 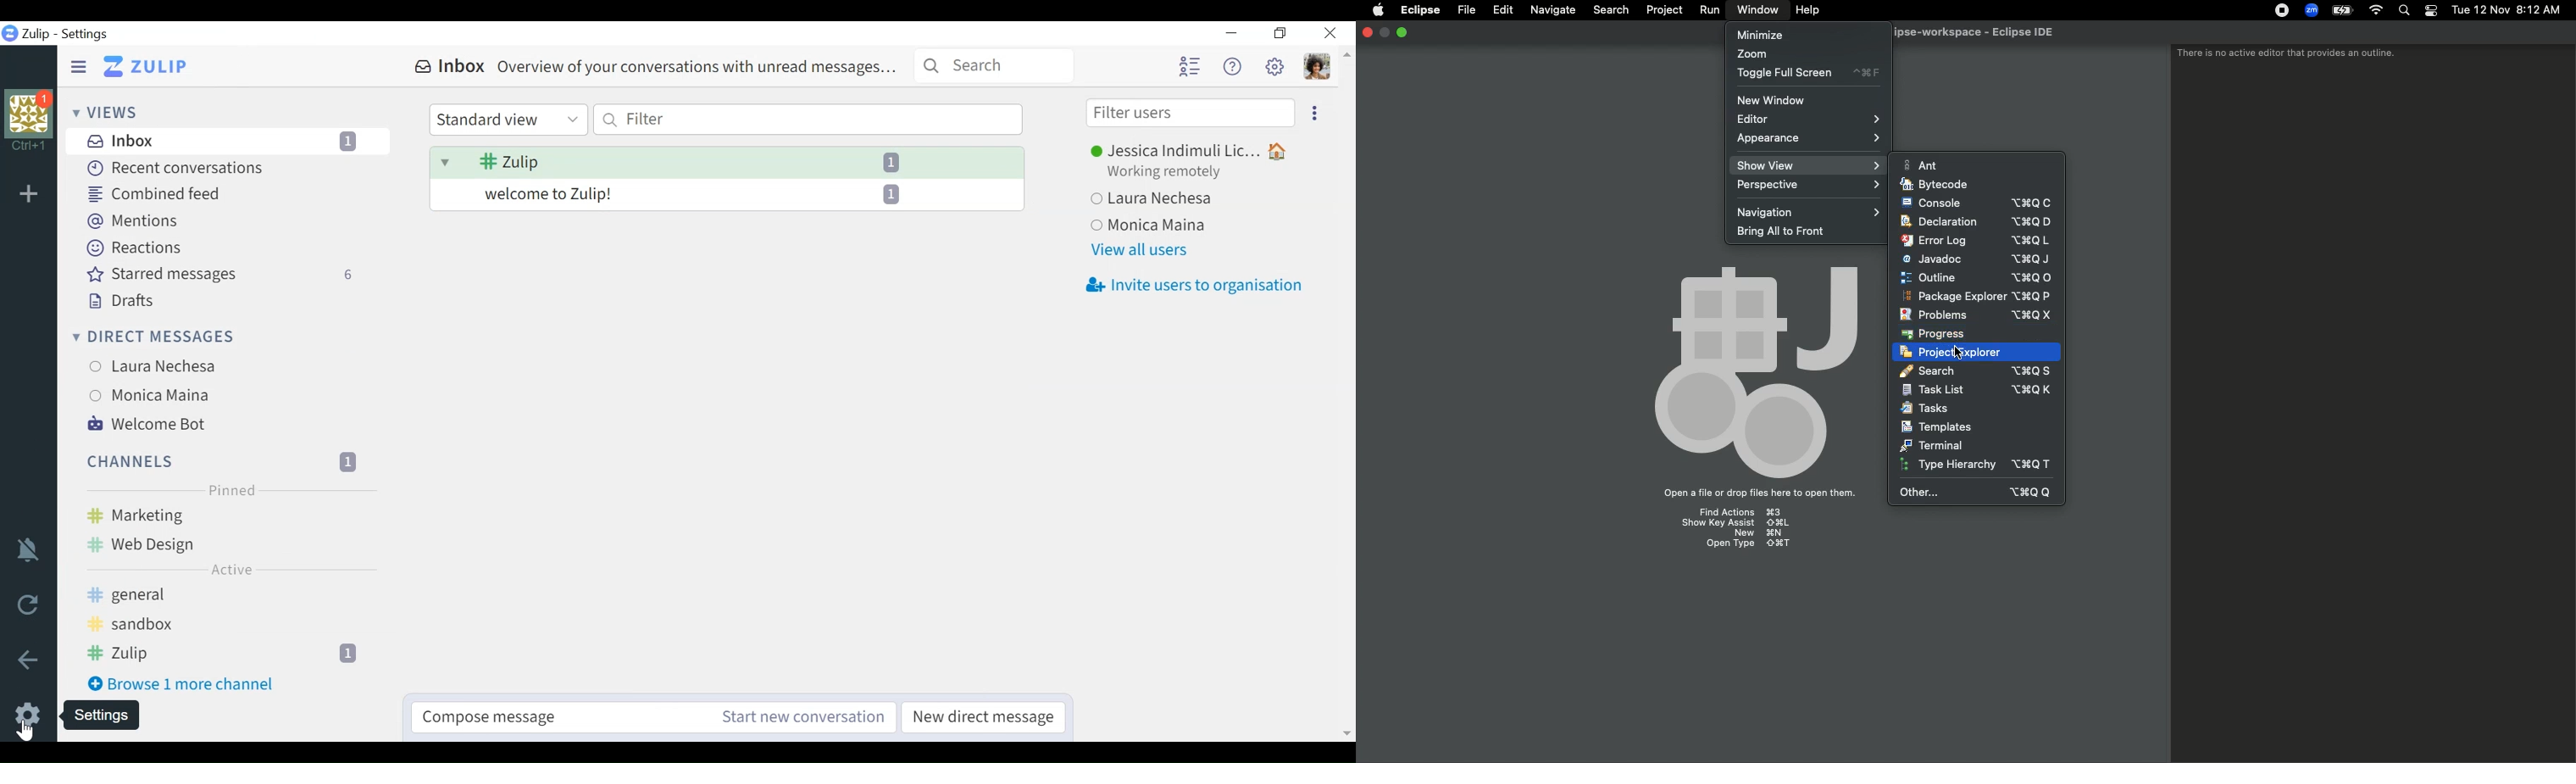 I want to click on Channel, so click(x=229, y=461).